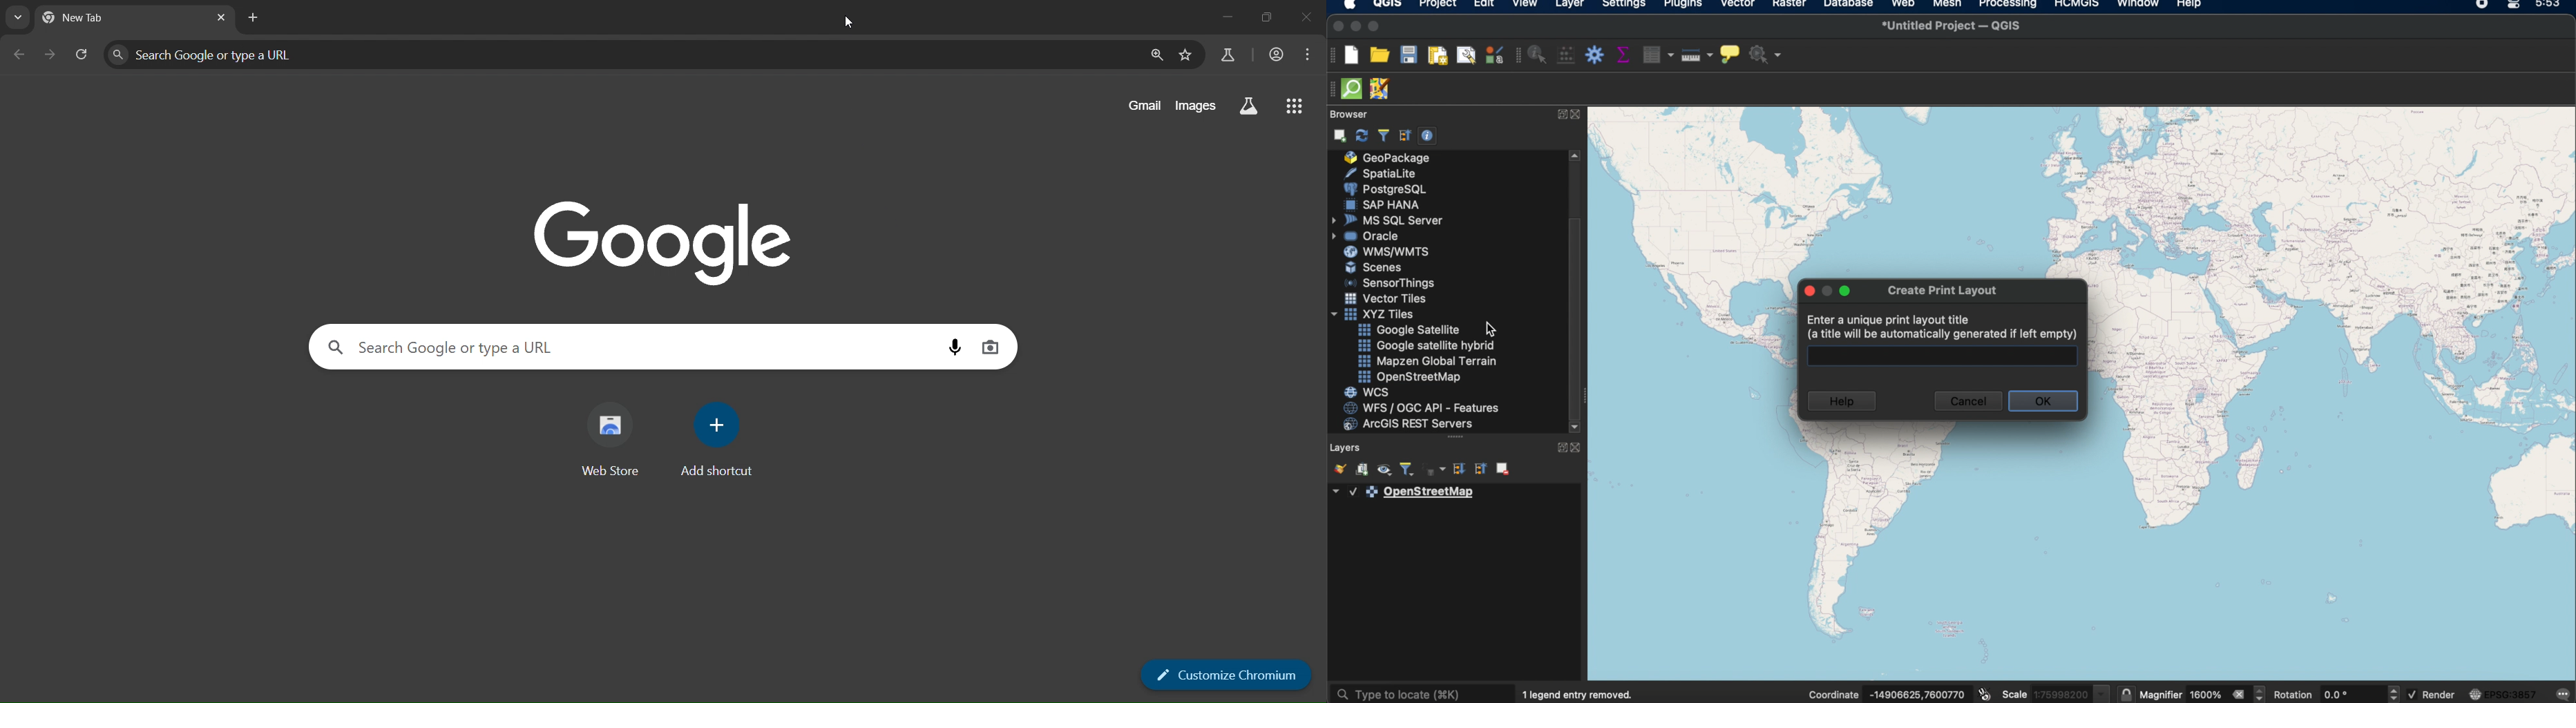  What do you see at coordinates (1969, 400) in the screenshot?
I see `cancel` at bounding box center [1969, 400].